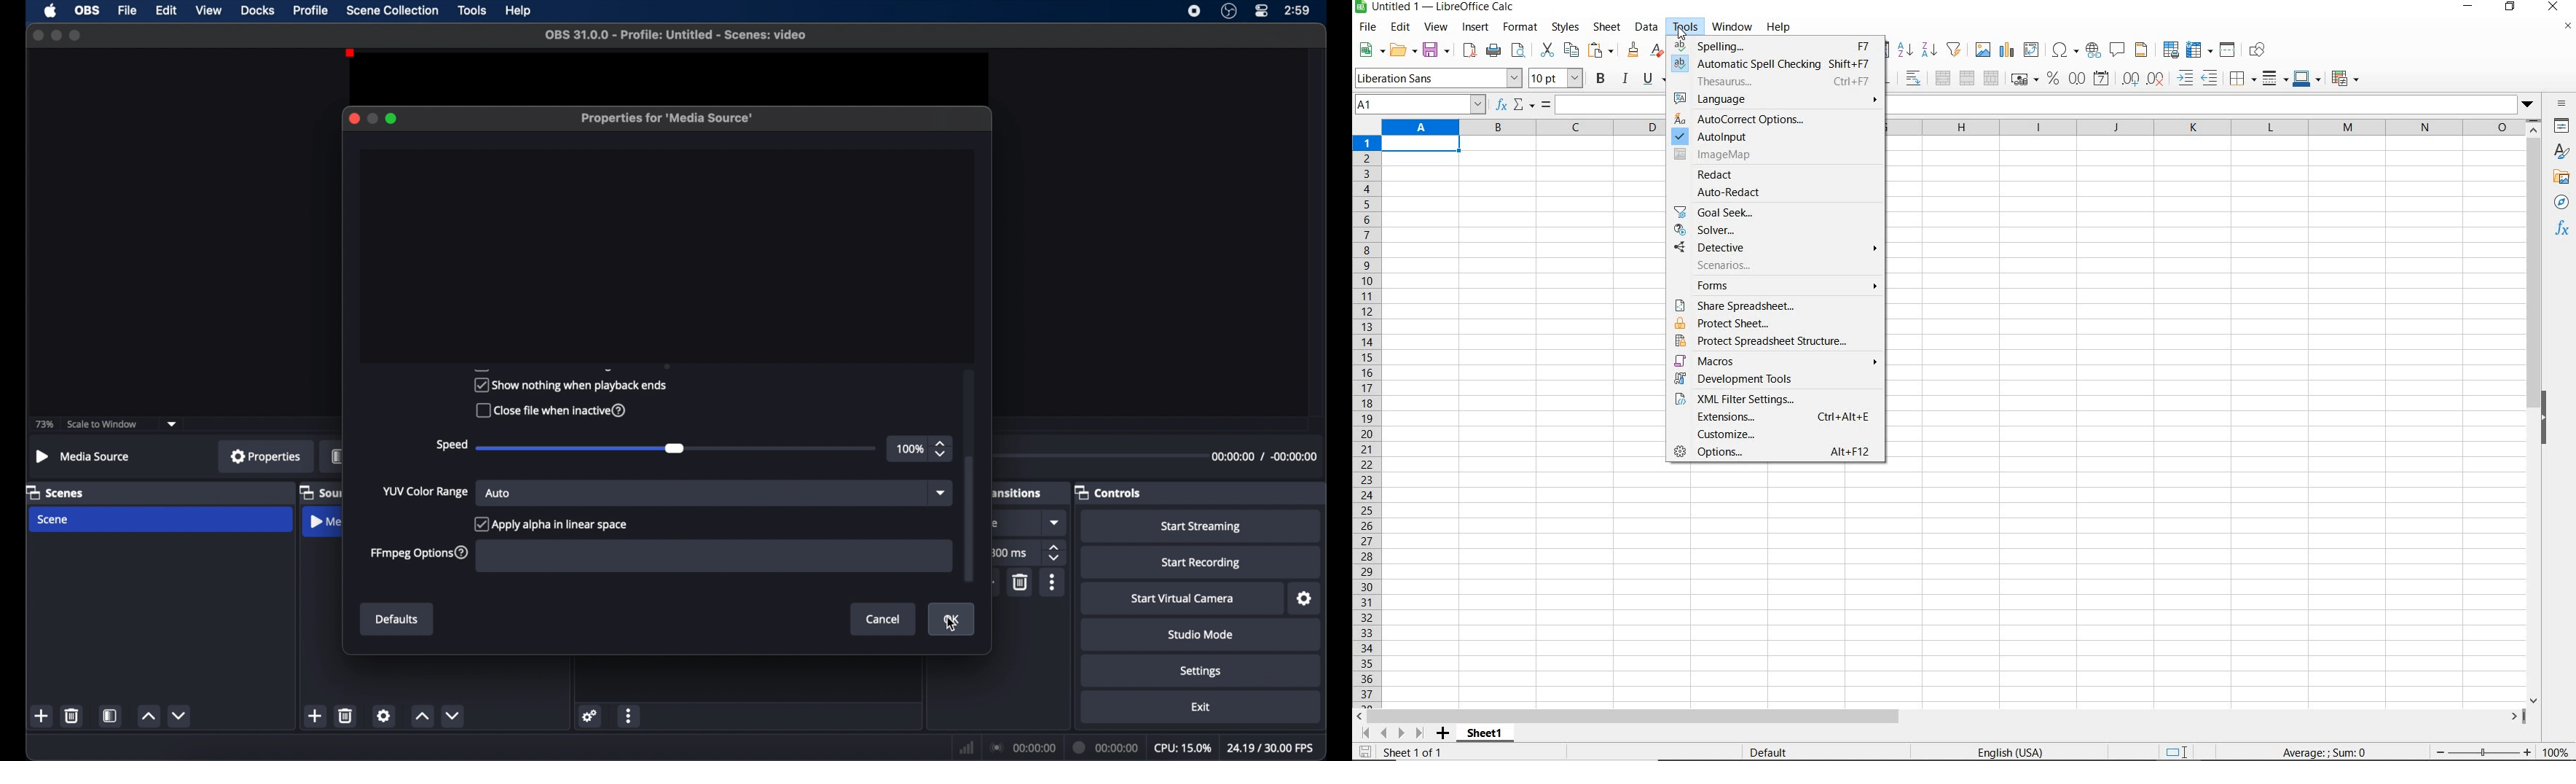  What do you see at coordinates (1746, 120) in the screenshot?
I see `autocorrect options` at bounding box center [1746, 120].